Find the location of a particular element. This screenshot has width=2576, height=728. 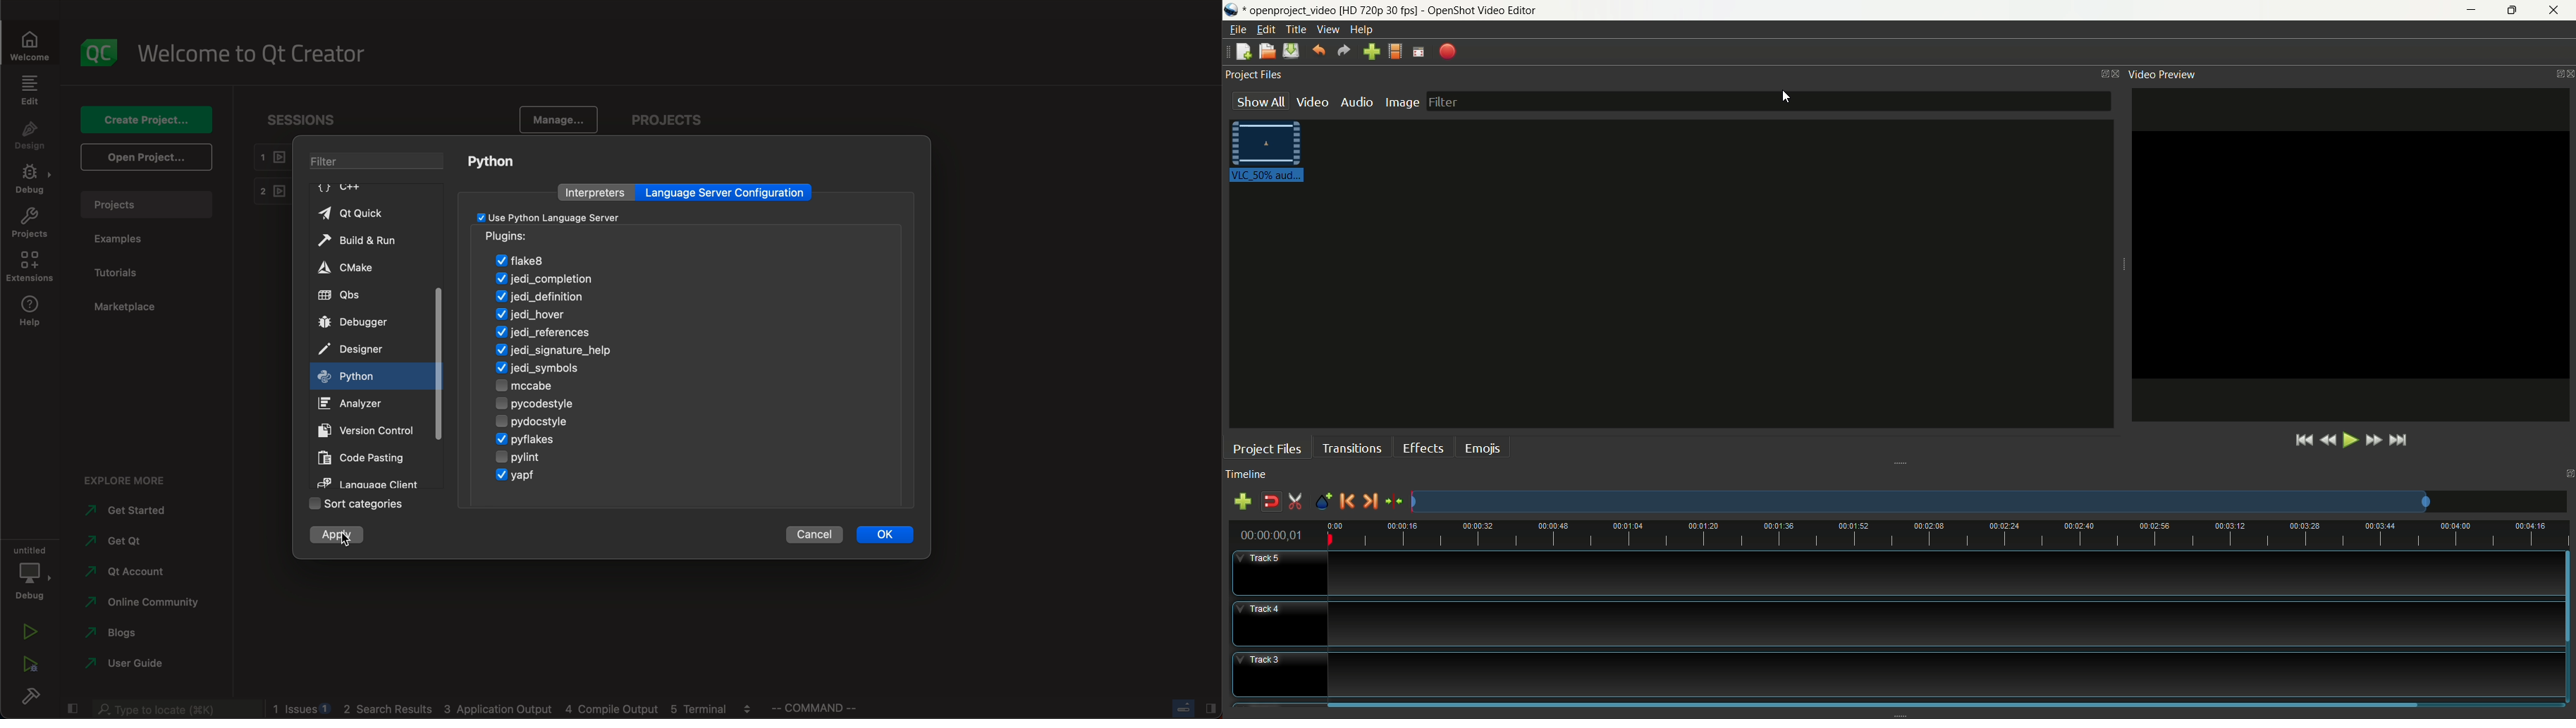

use guide is located at coordinates (126, 664).